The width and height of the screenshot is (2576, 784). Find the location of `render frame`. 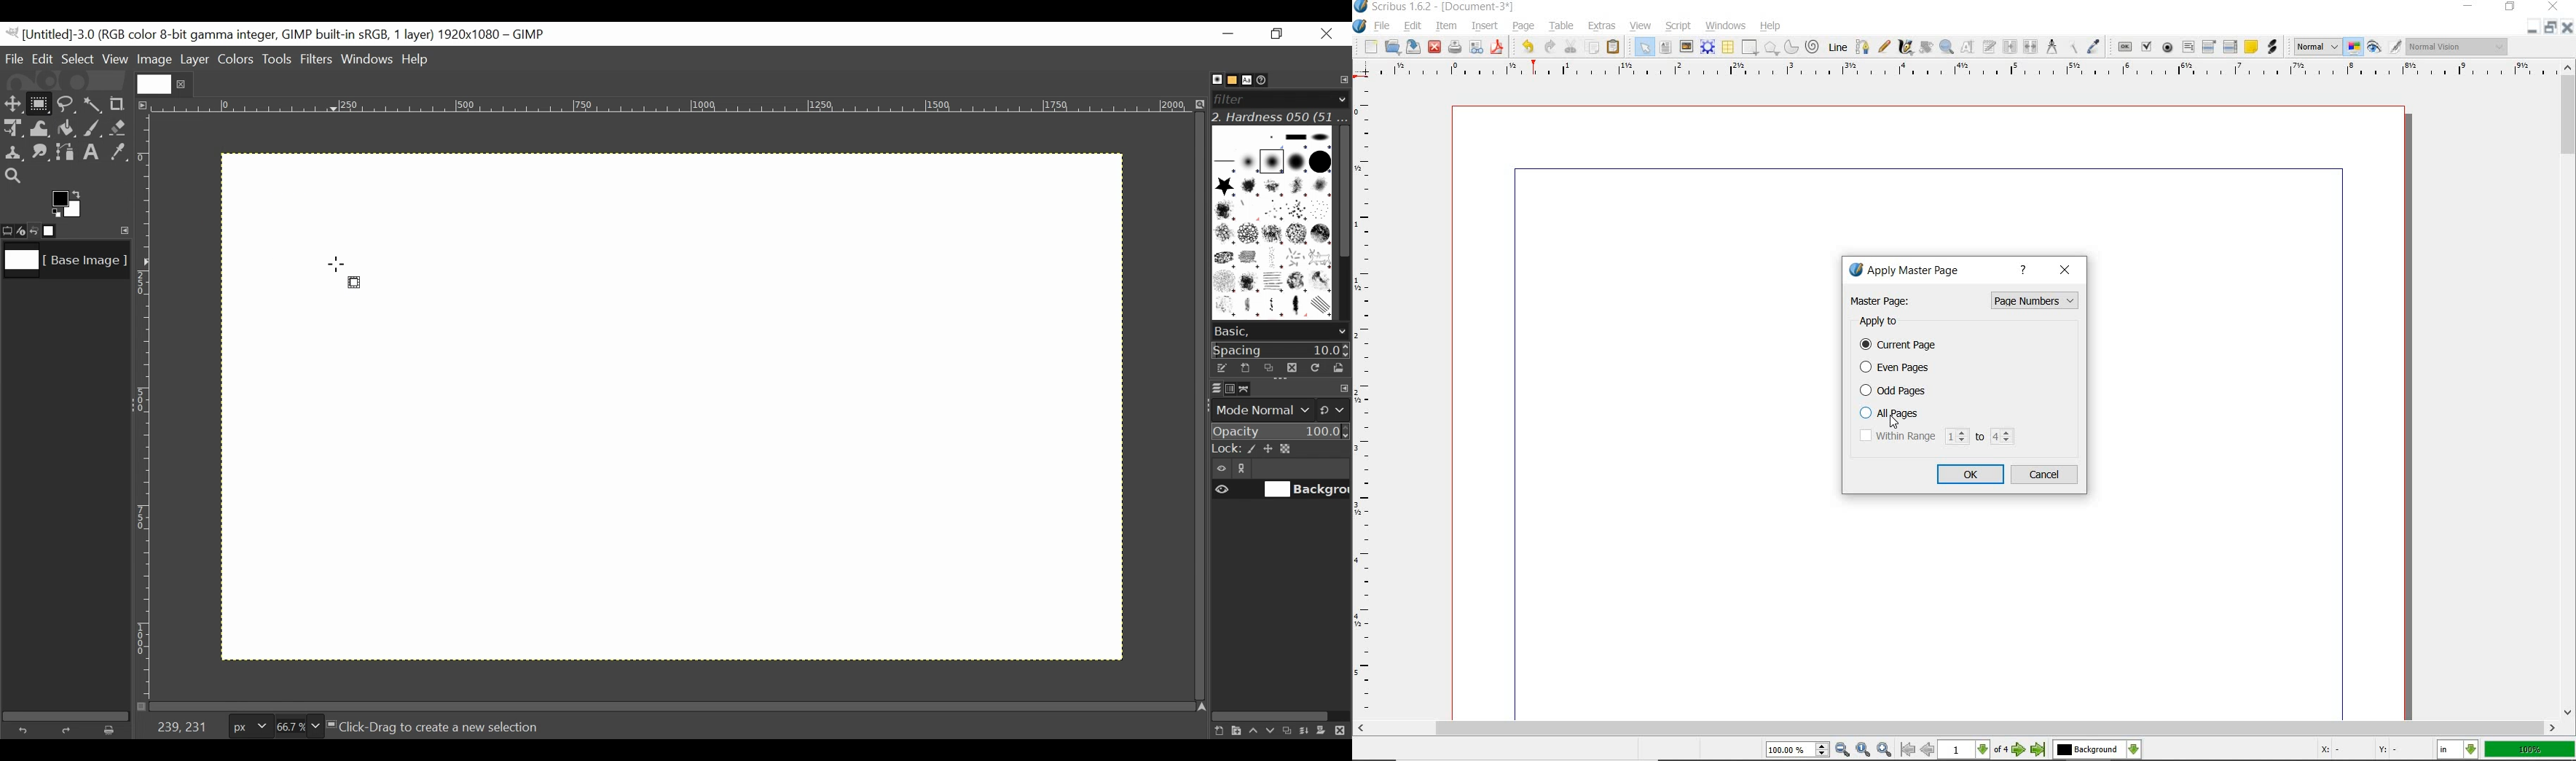

render frame is located at coordinates (1707, 47).